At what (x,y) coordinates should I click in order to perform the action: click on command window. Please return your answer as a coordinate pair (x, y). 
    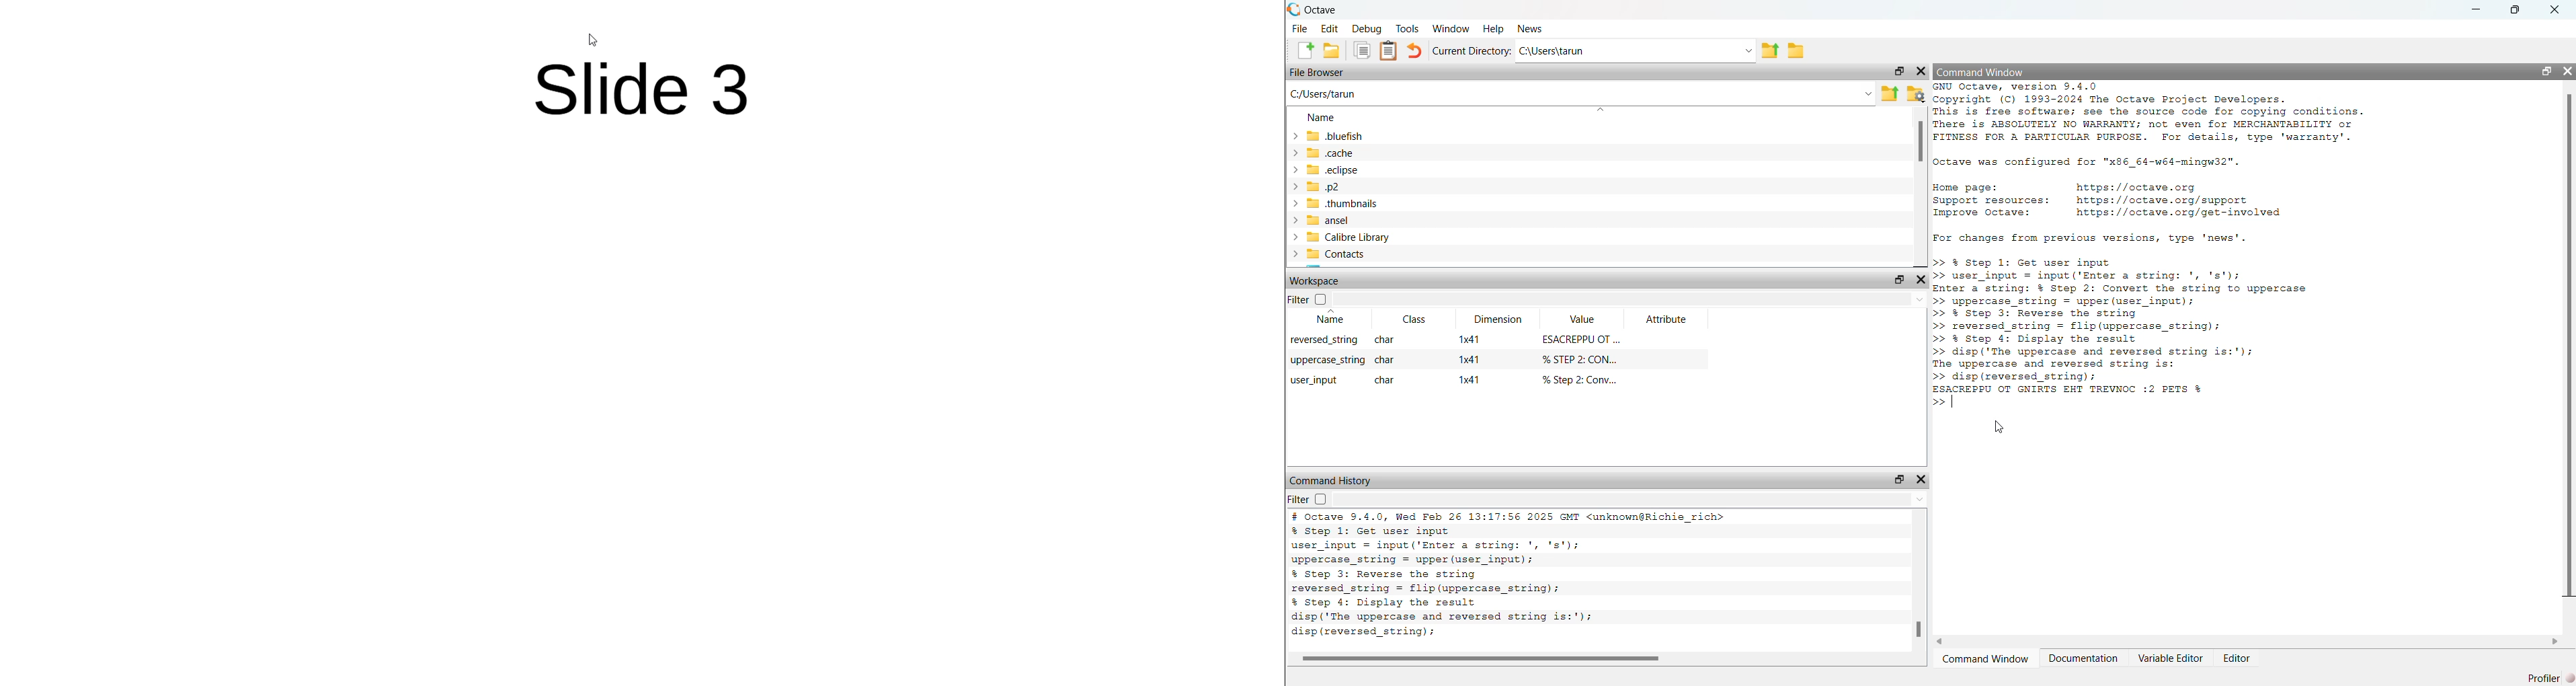
    Looking at the image, I should click on (1983, 660).